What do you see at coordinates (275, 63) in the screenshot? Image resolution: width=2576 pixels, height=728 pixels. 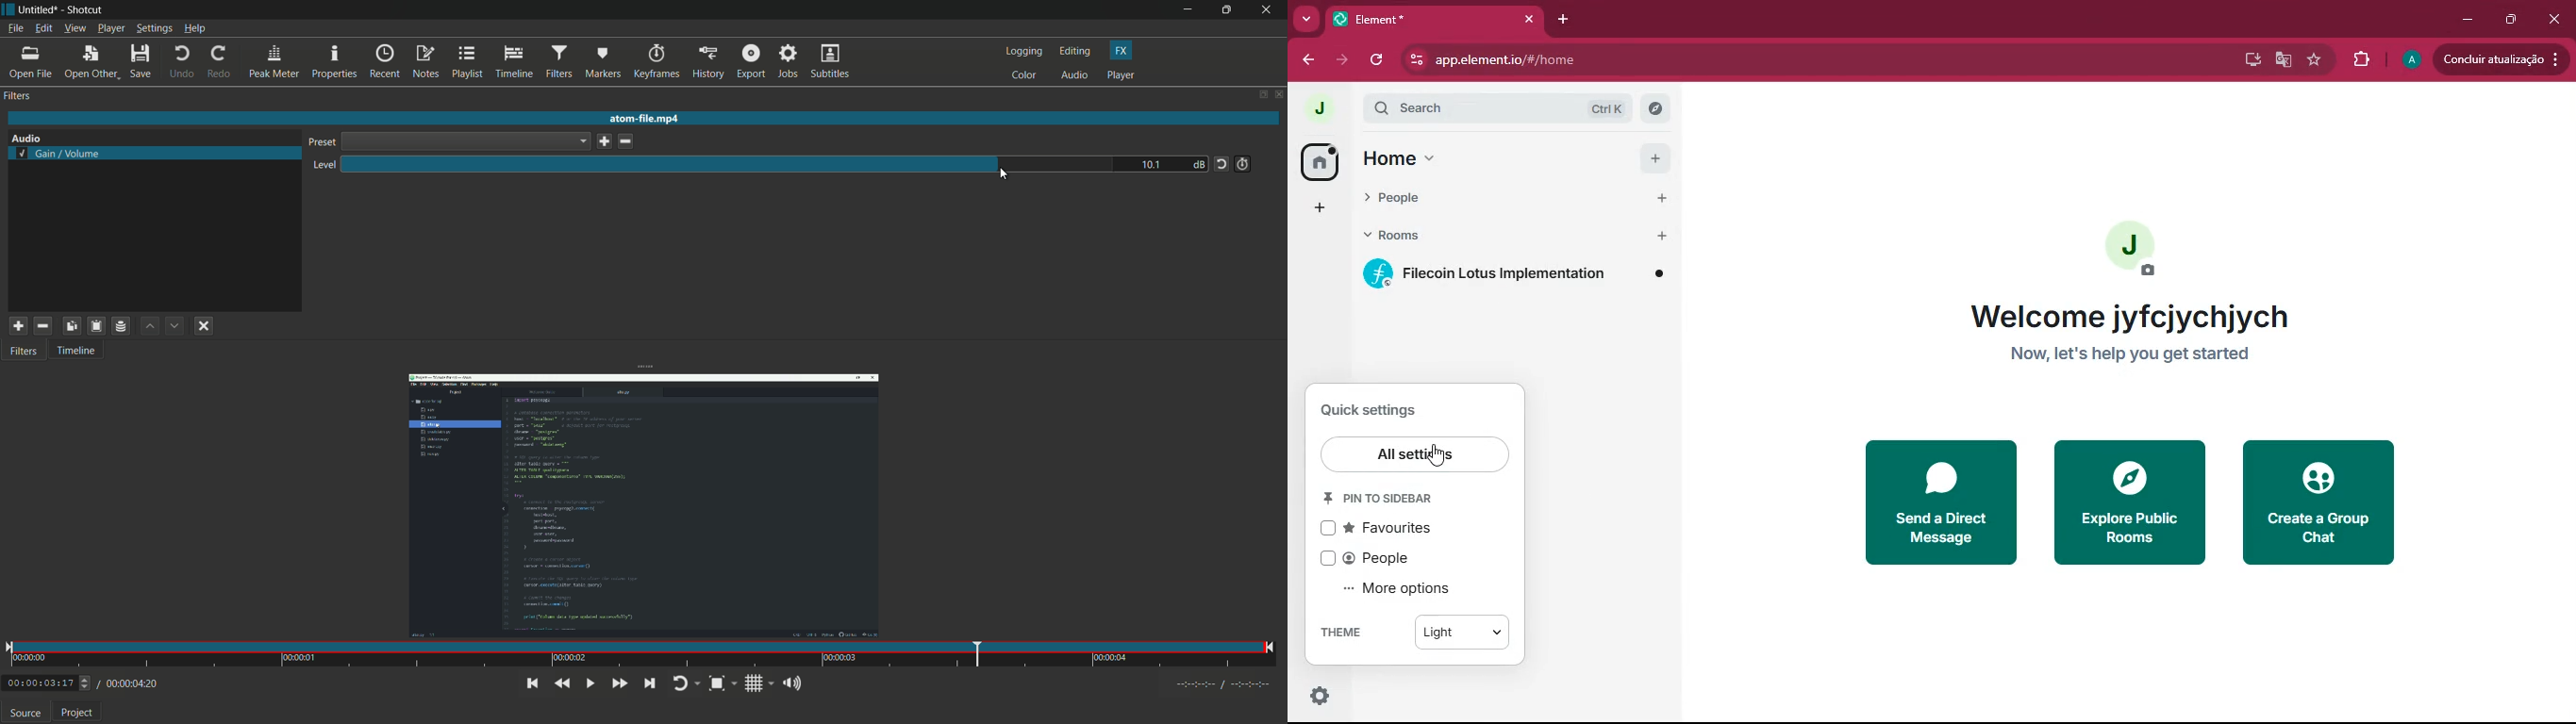 I see `peak meter` at bounding box center [275, 63].